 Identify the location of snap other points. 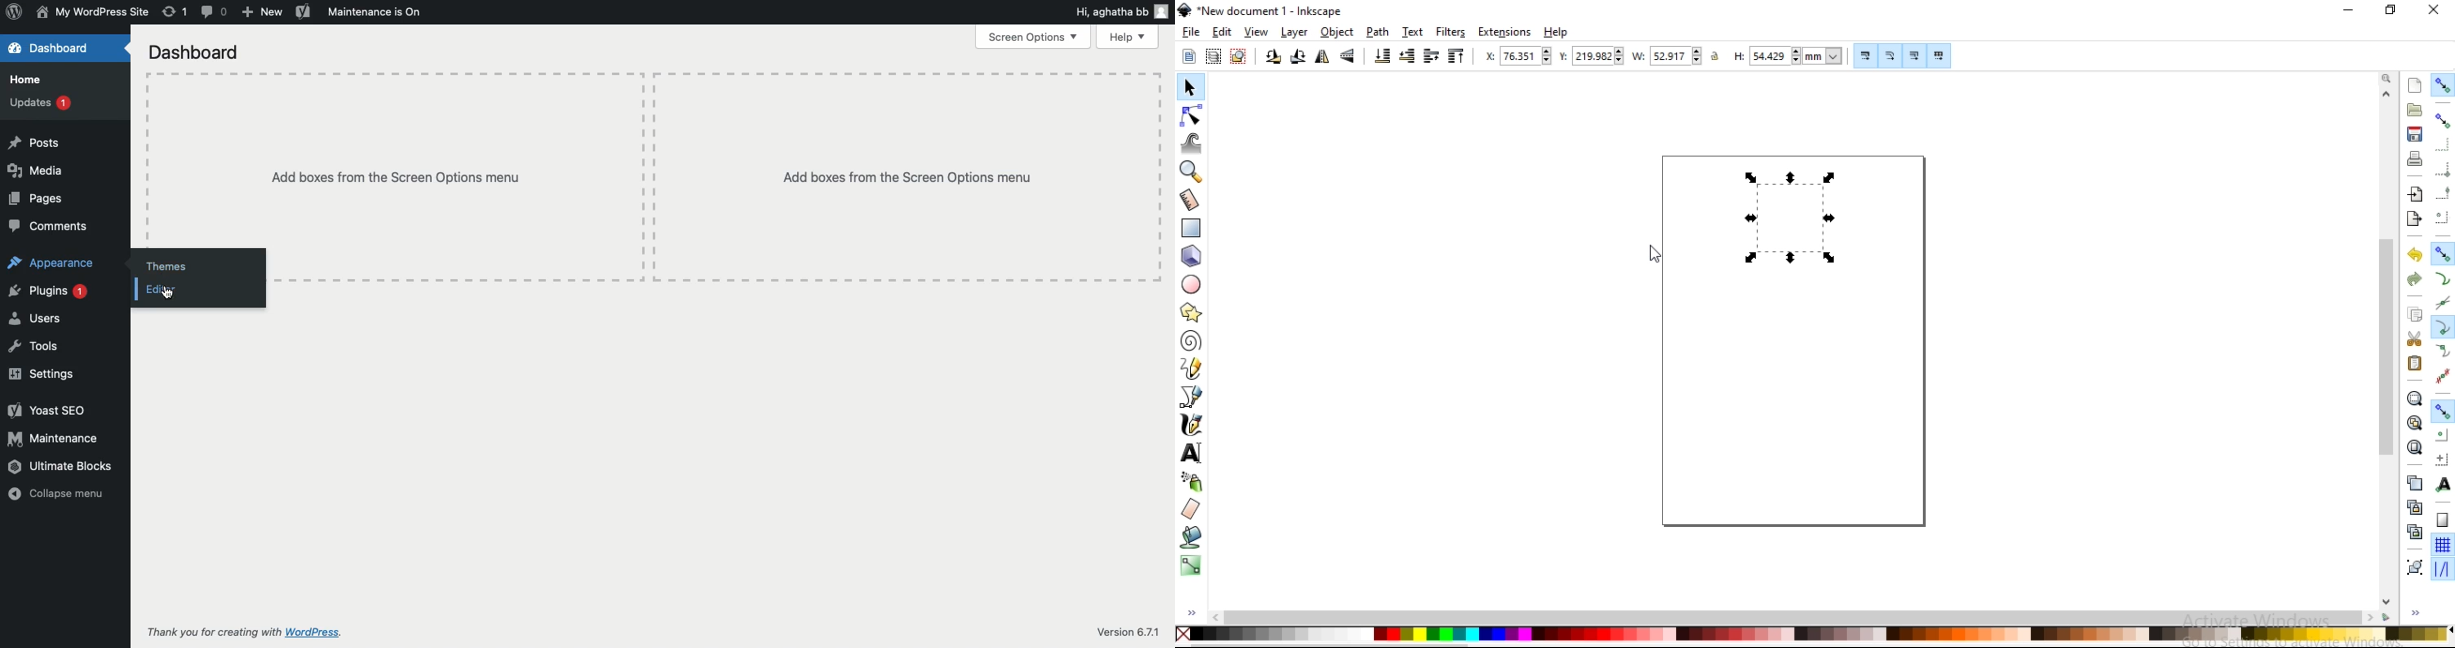
(2443, 411).